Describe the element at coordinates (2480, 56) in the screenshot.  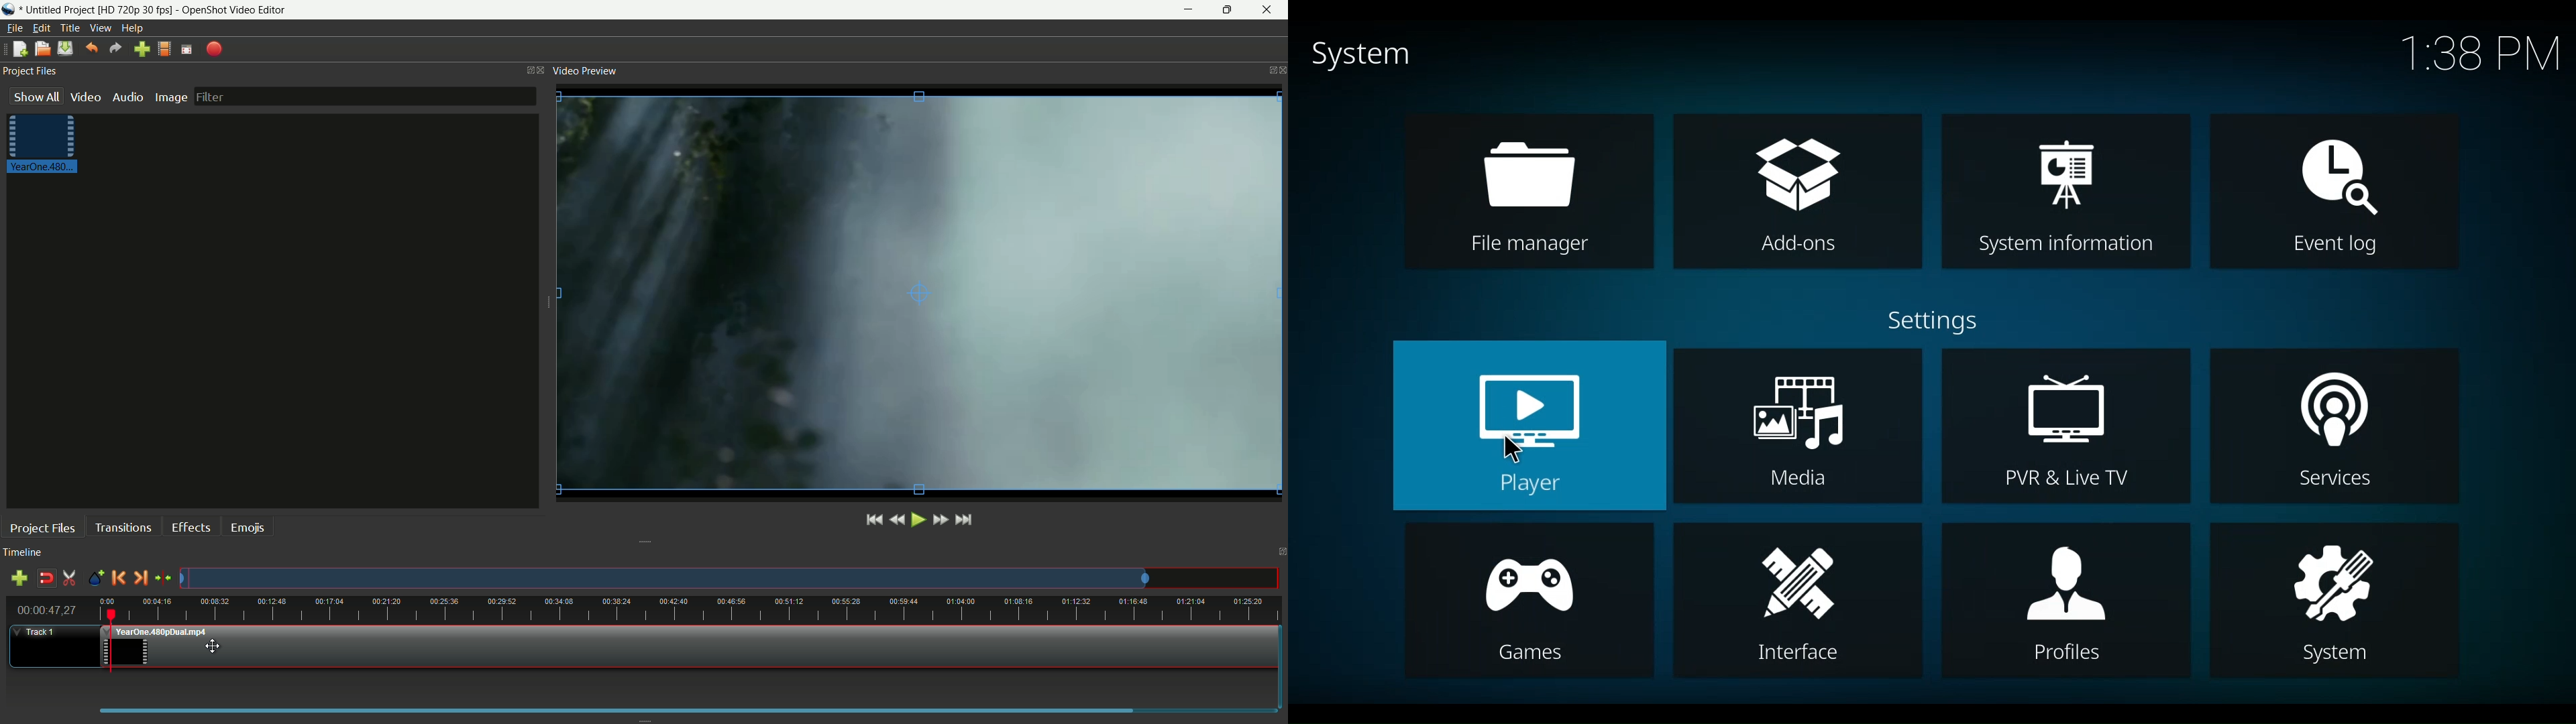
I see `Time` at that location.